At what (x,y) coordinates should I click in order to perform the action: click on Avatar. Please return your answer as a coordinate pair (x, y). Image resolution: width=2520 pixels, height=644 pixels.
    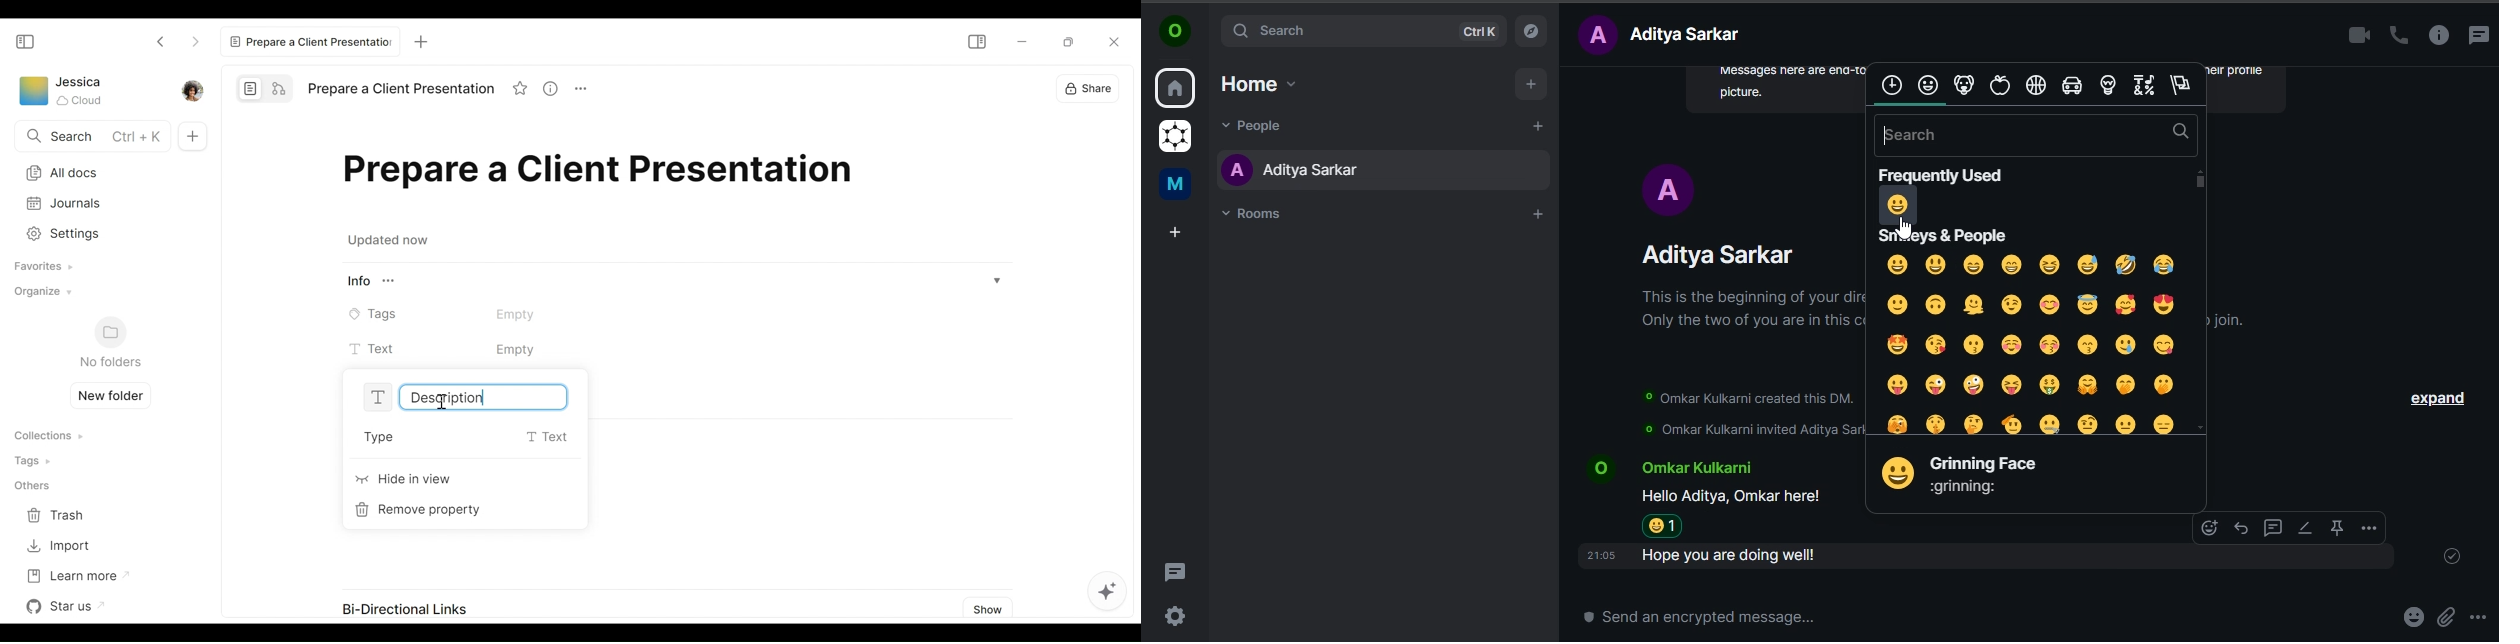
    Looking at the image, I should click on (1597, 467).